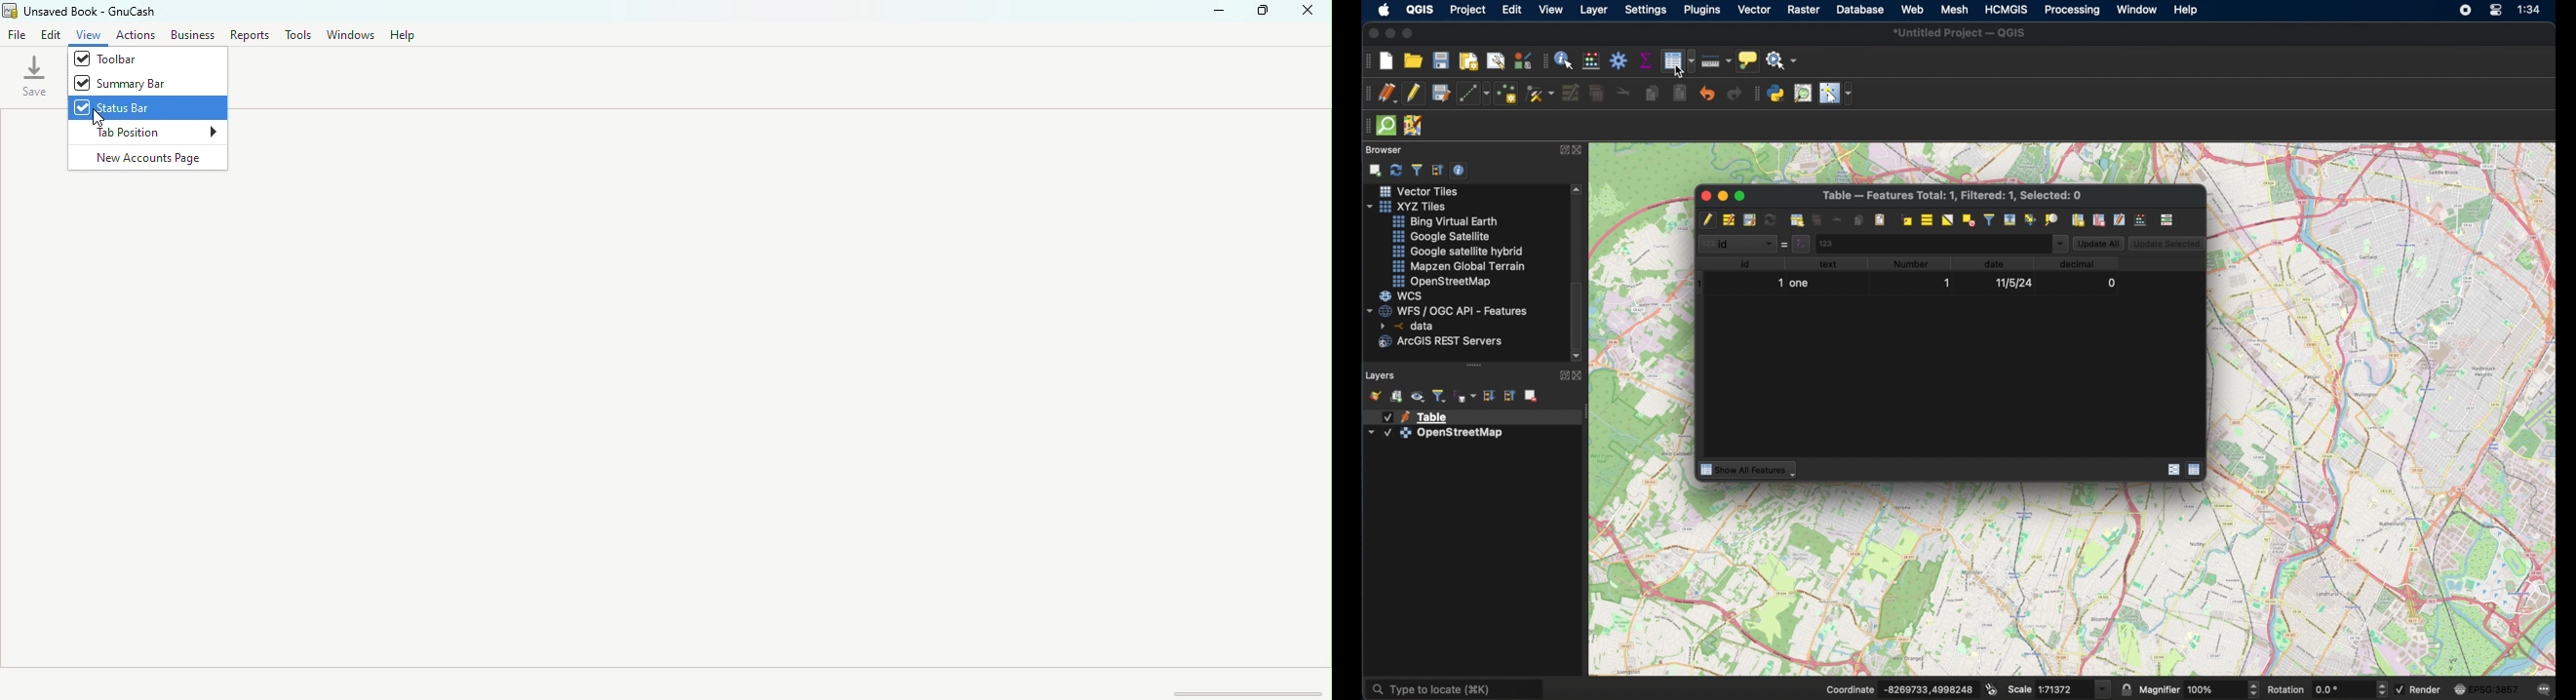 This screenshot has width=2576, height=700. What do you see at coordinates (1801, 285) in the screenshot?
I see `one` at bounding box center [1801, 285].